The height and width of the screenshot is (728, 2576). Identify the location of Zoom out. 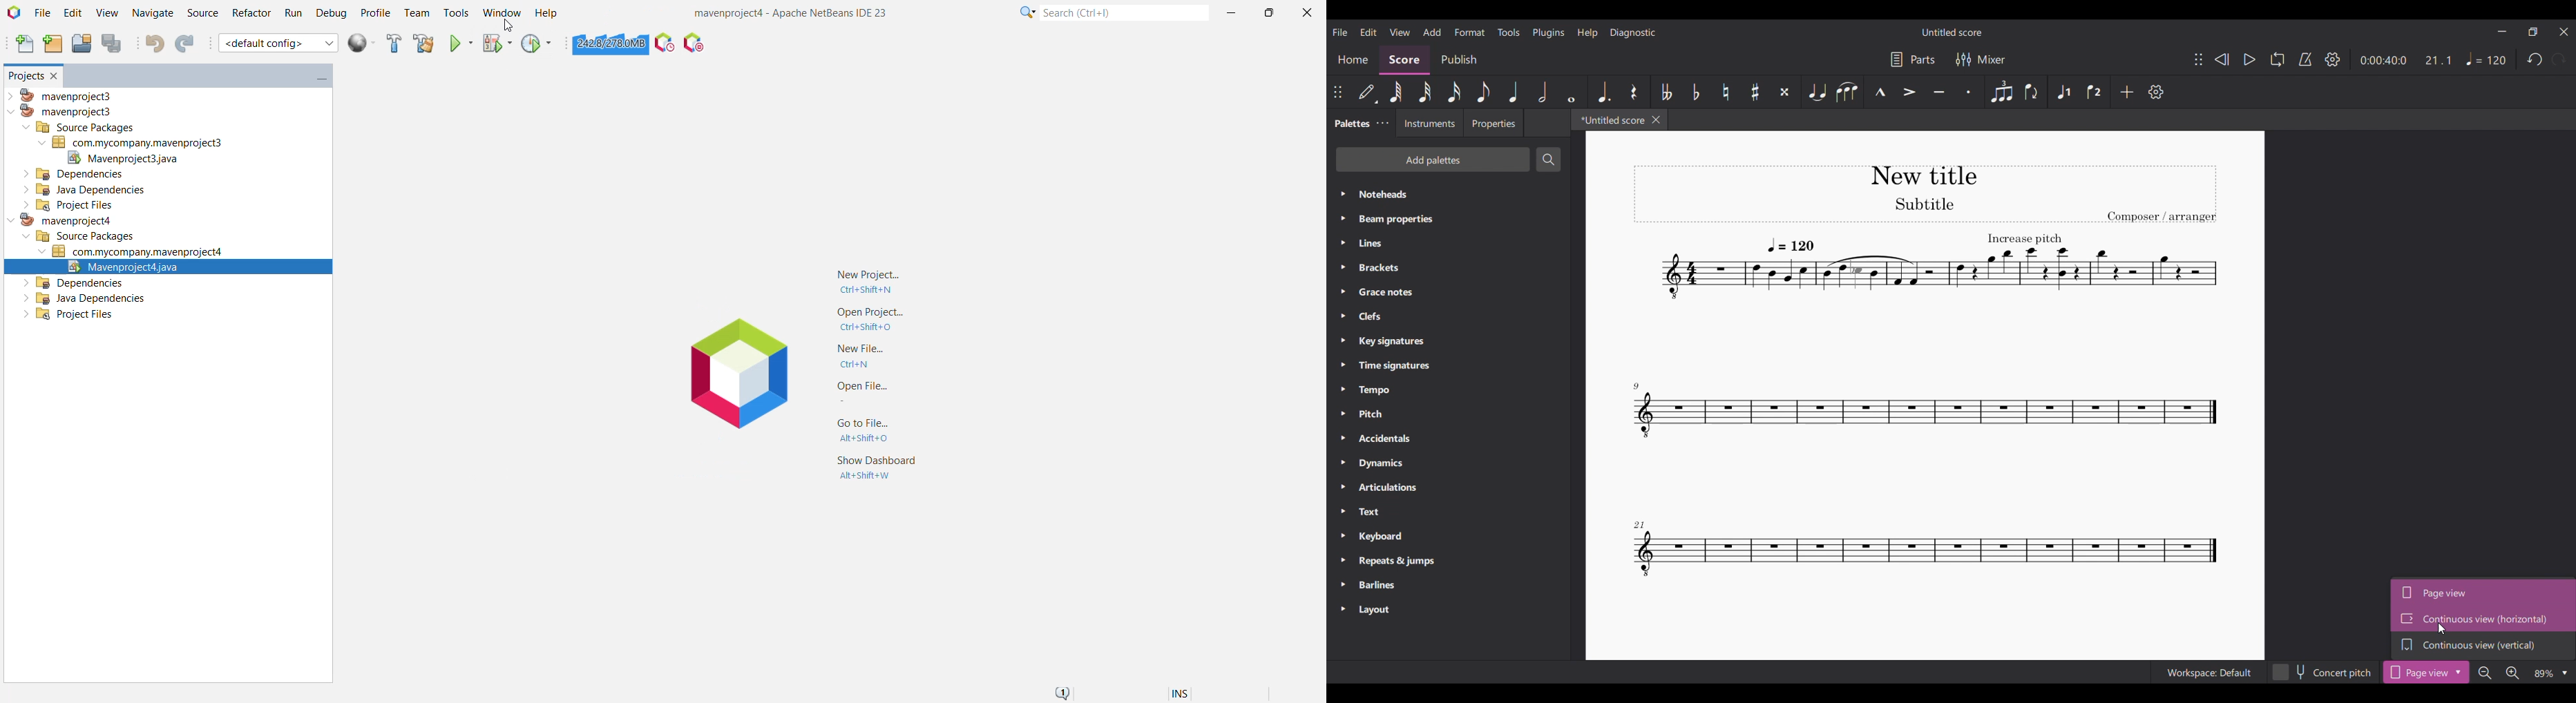
(2485, 673).